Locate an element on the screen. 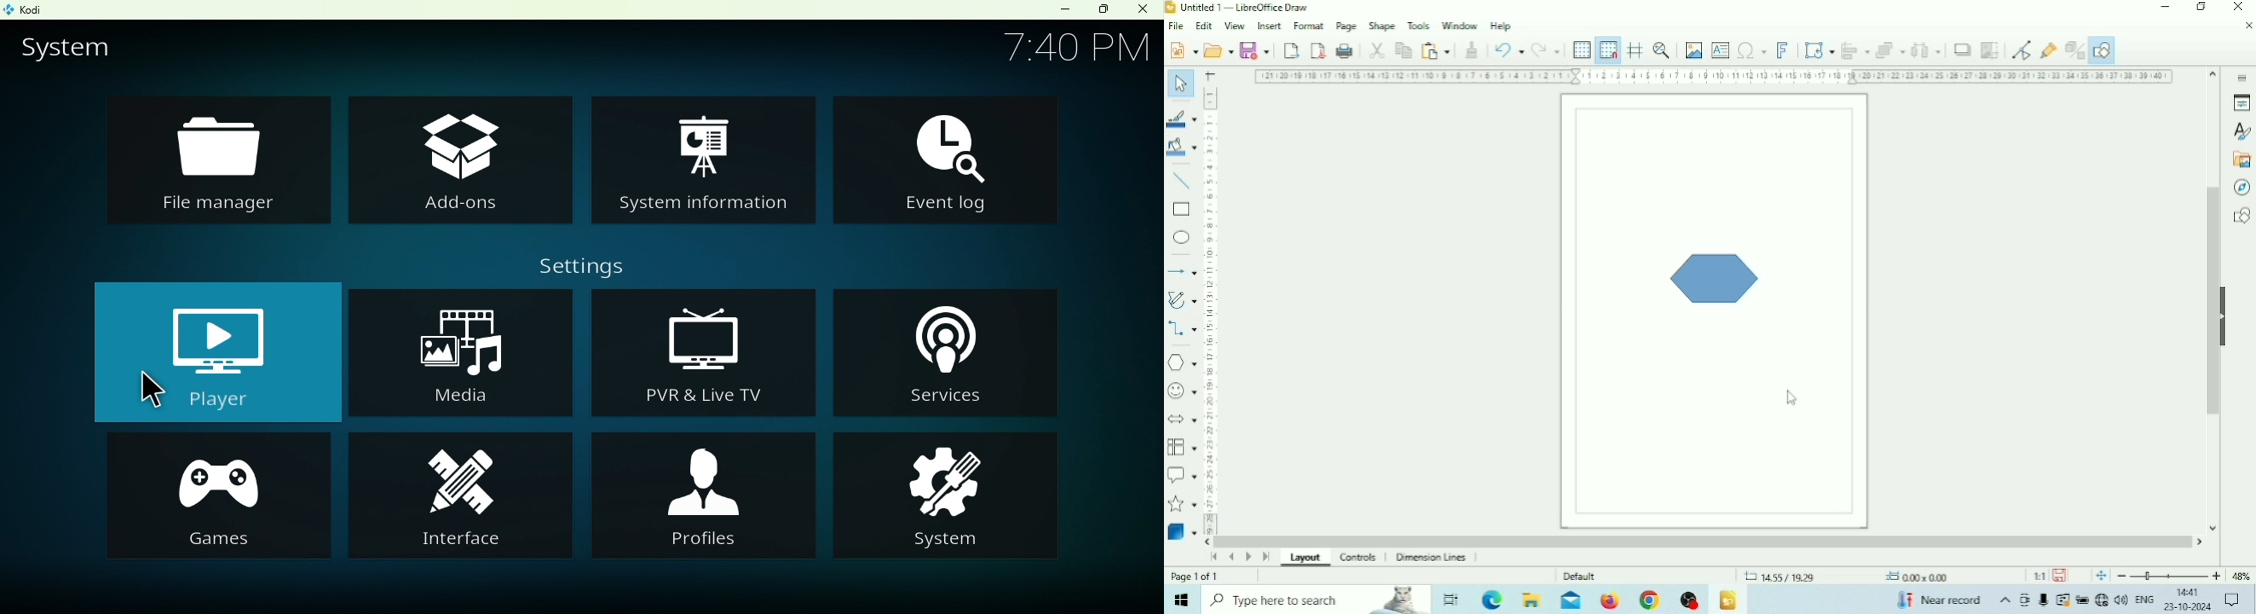 The height and width of the screenshot is (616, 2268). Copy is located at coordinates (1403, 50).